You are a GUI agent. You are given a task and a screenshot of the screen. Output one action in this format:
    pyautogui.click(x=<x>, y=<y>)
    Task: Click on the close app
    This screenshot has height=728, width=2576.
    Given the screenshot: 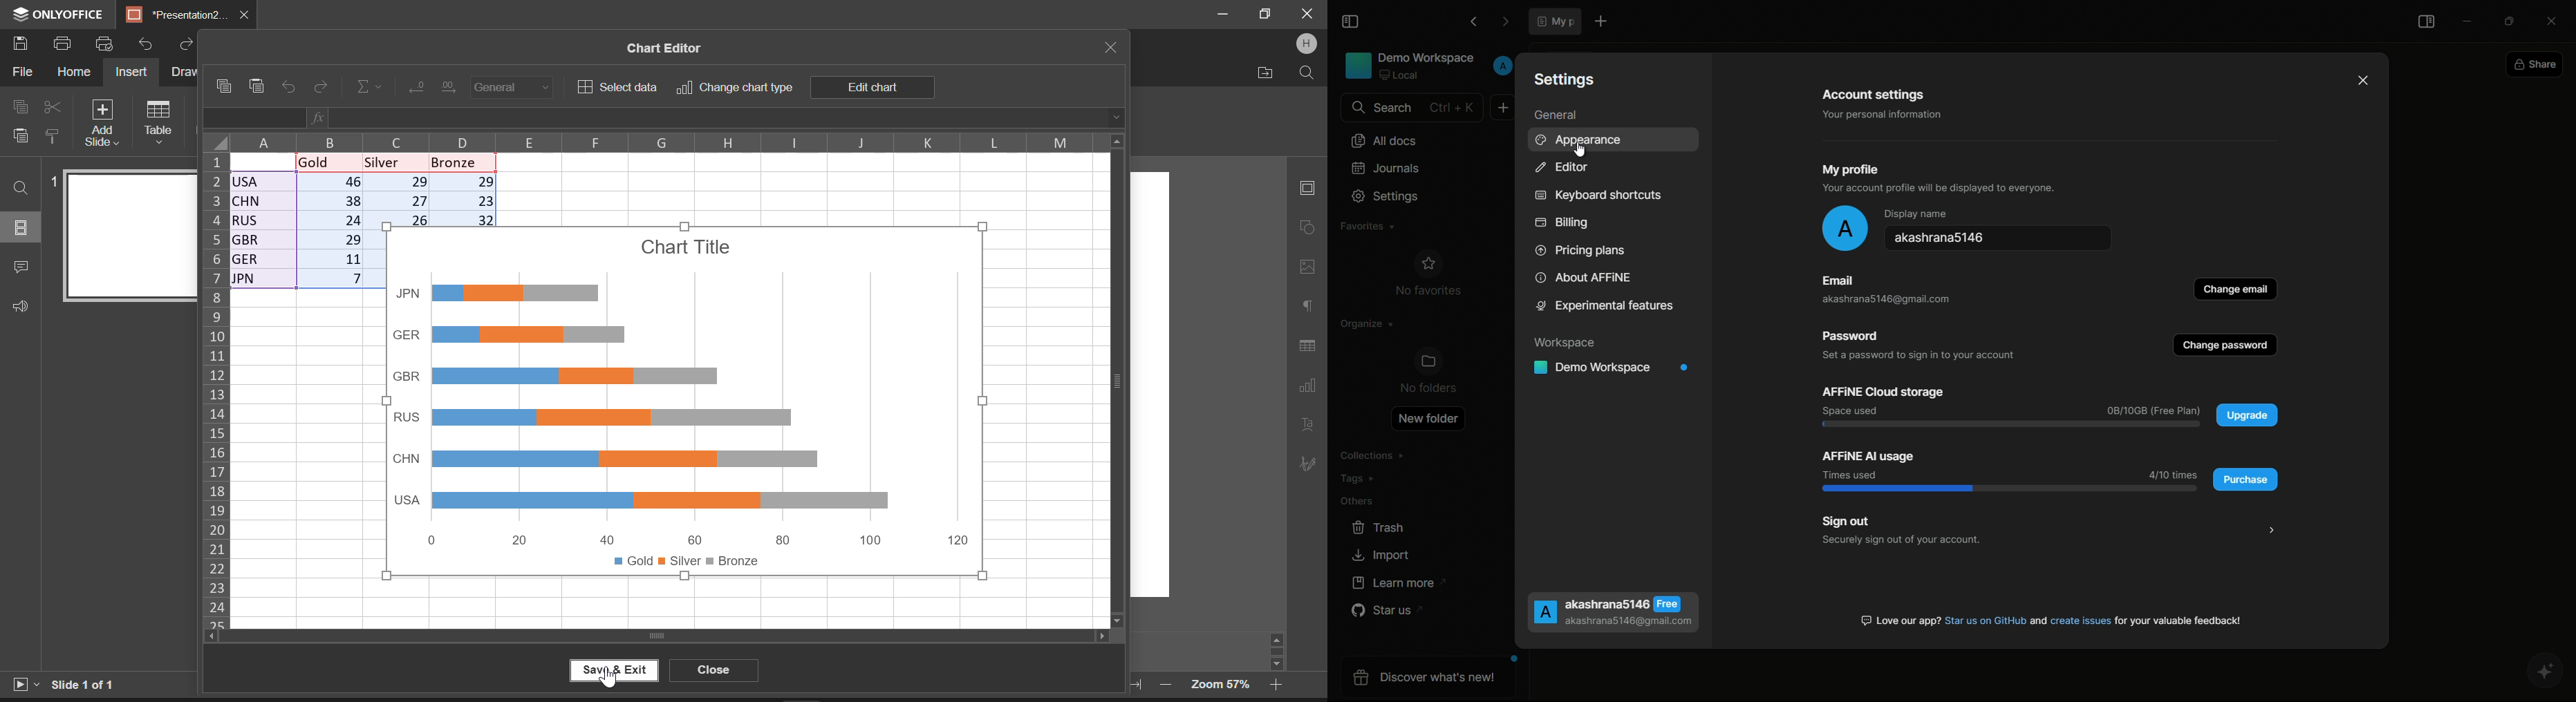 What is the action you would take?
    pyautogui.click(x=2557, y=19)
    